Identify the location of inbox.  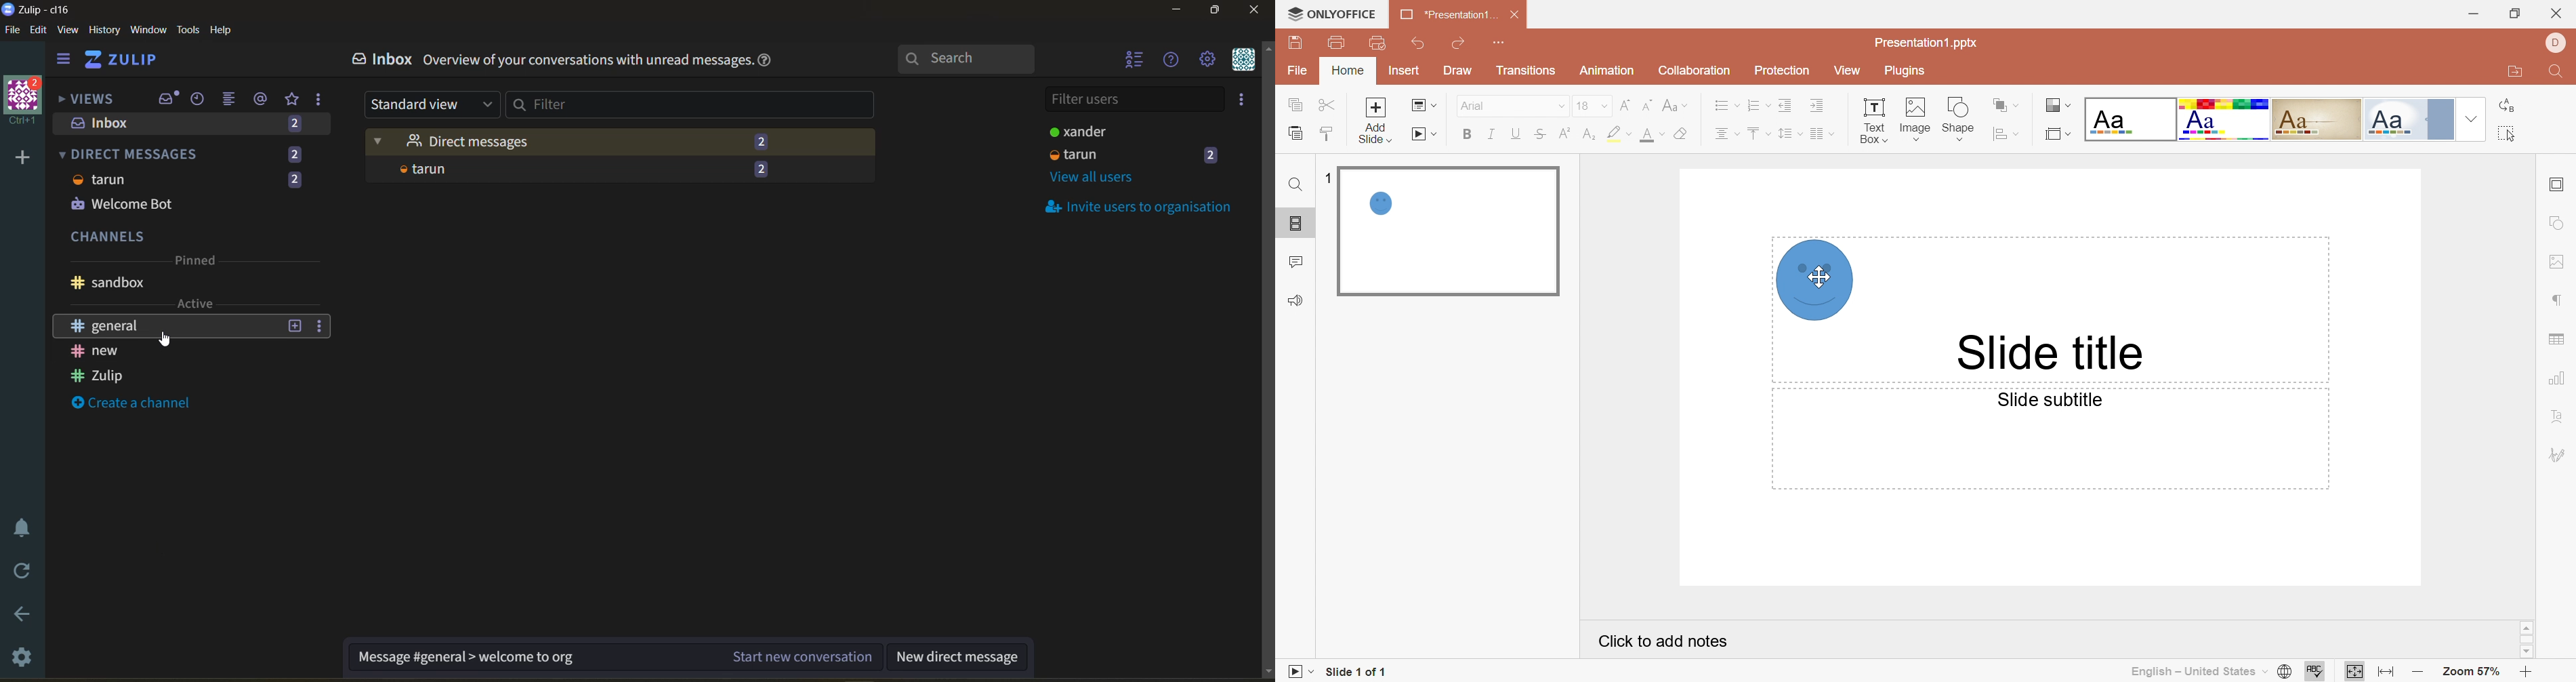
(168, 99).